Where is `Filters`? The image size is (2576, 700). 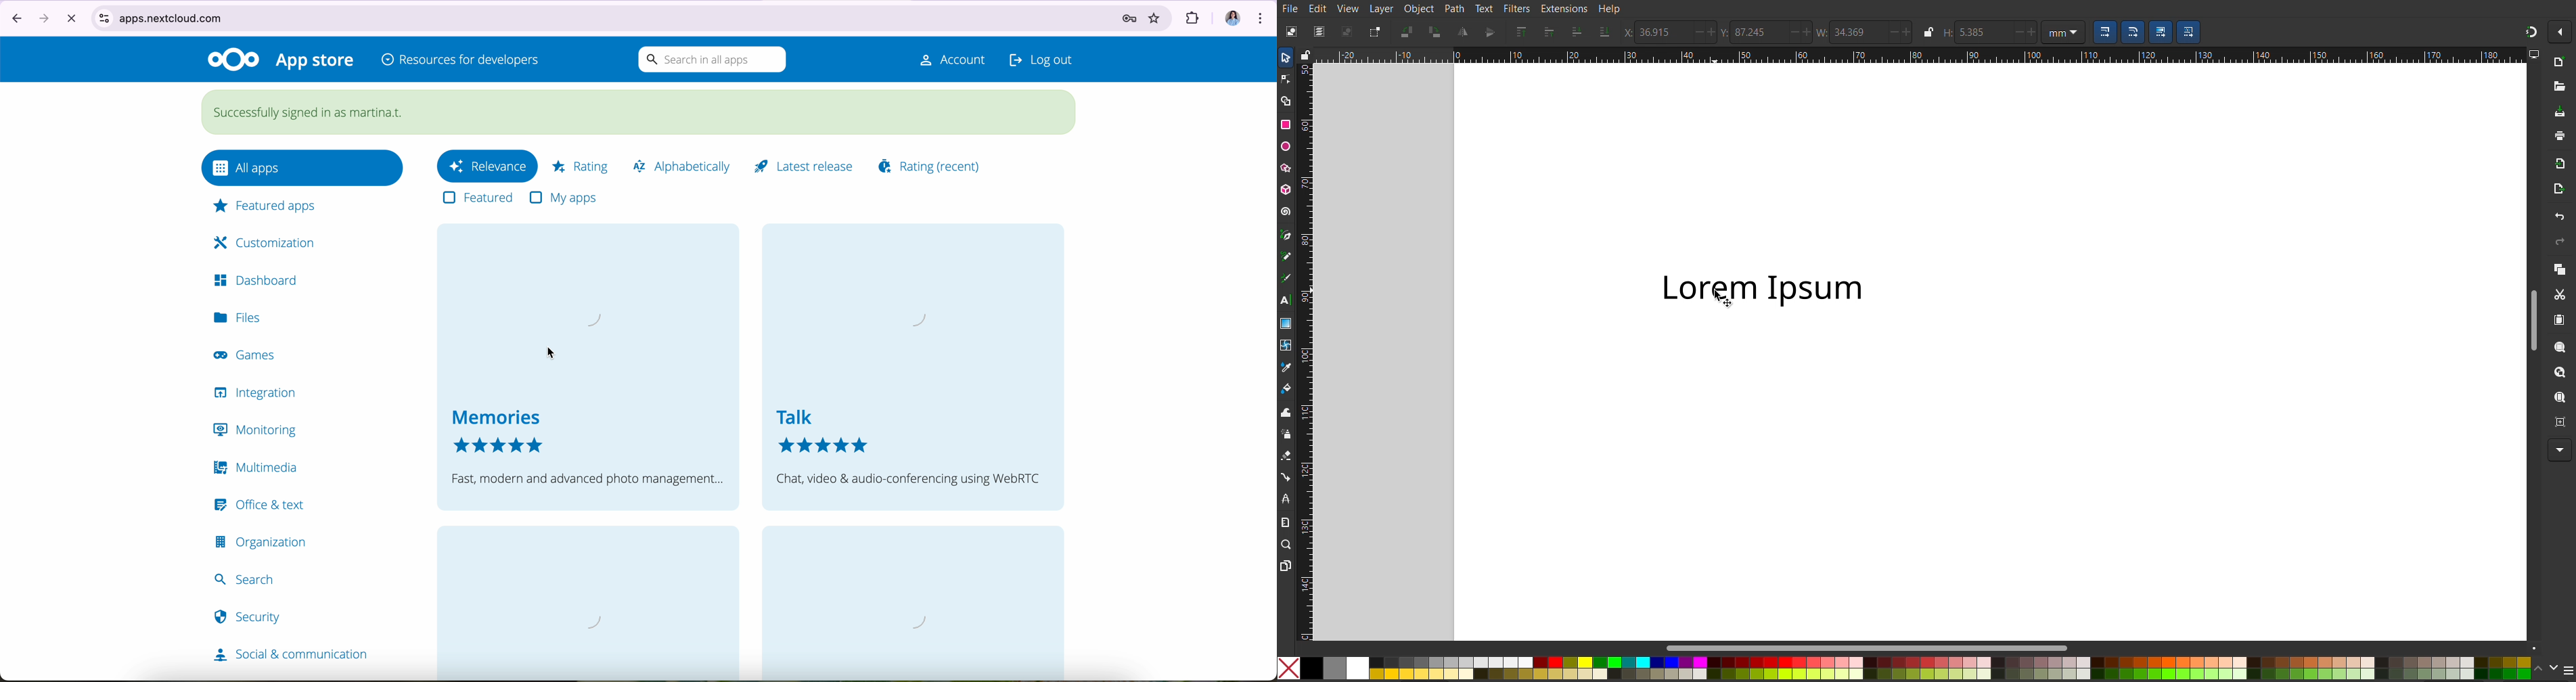
Filters is located at coordinates (1515, 9).